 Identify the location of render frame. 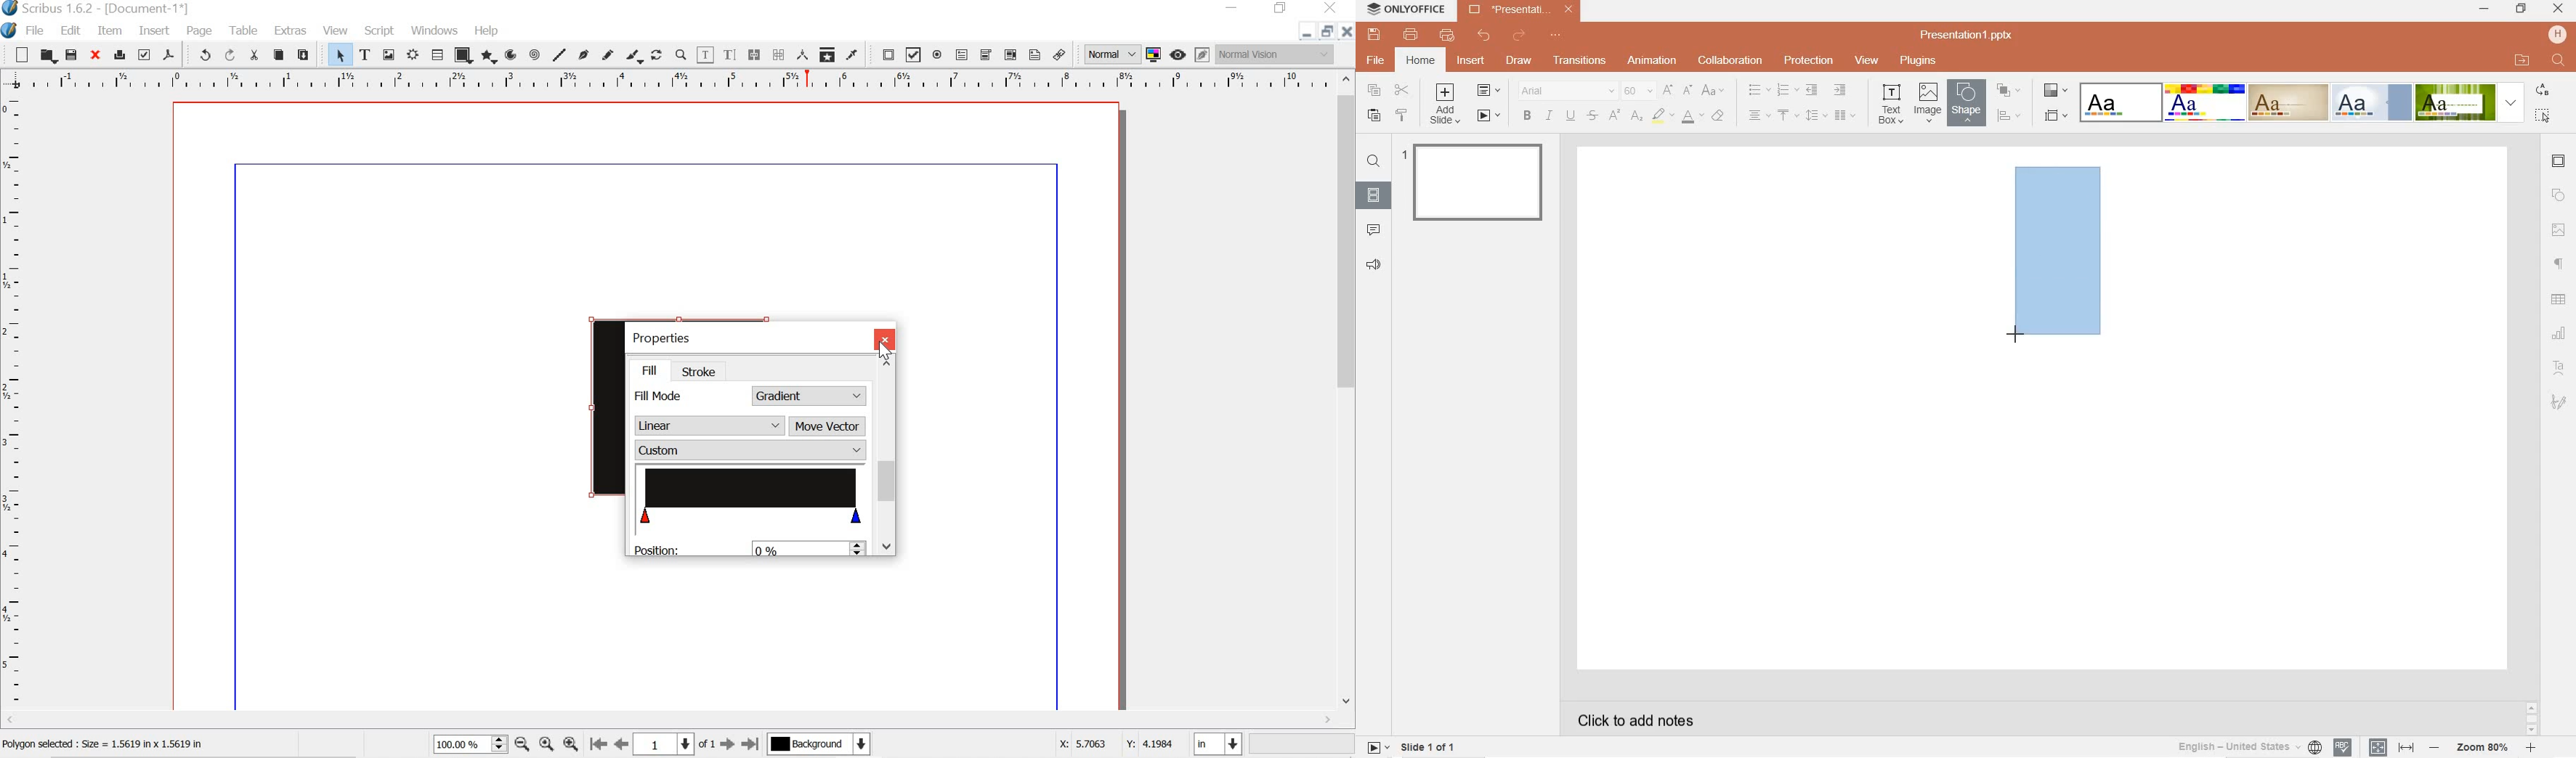
(414, 55).